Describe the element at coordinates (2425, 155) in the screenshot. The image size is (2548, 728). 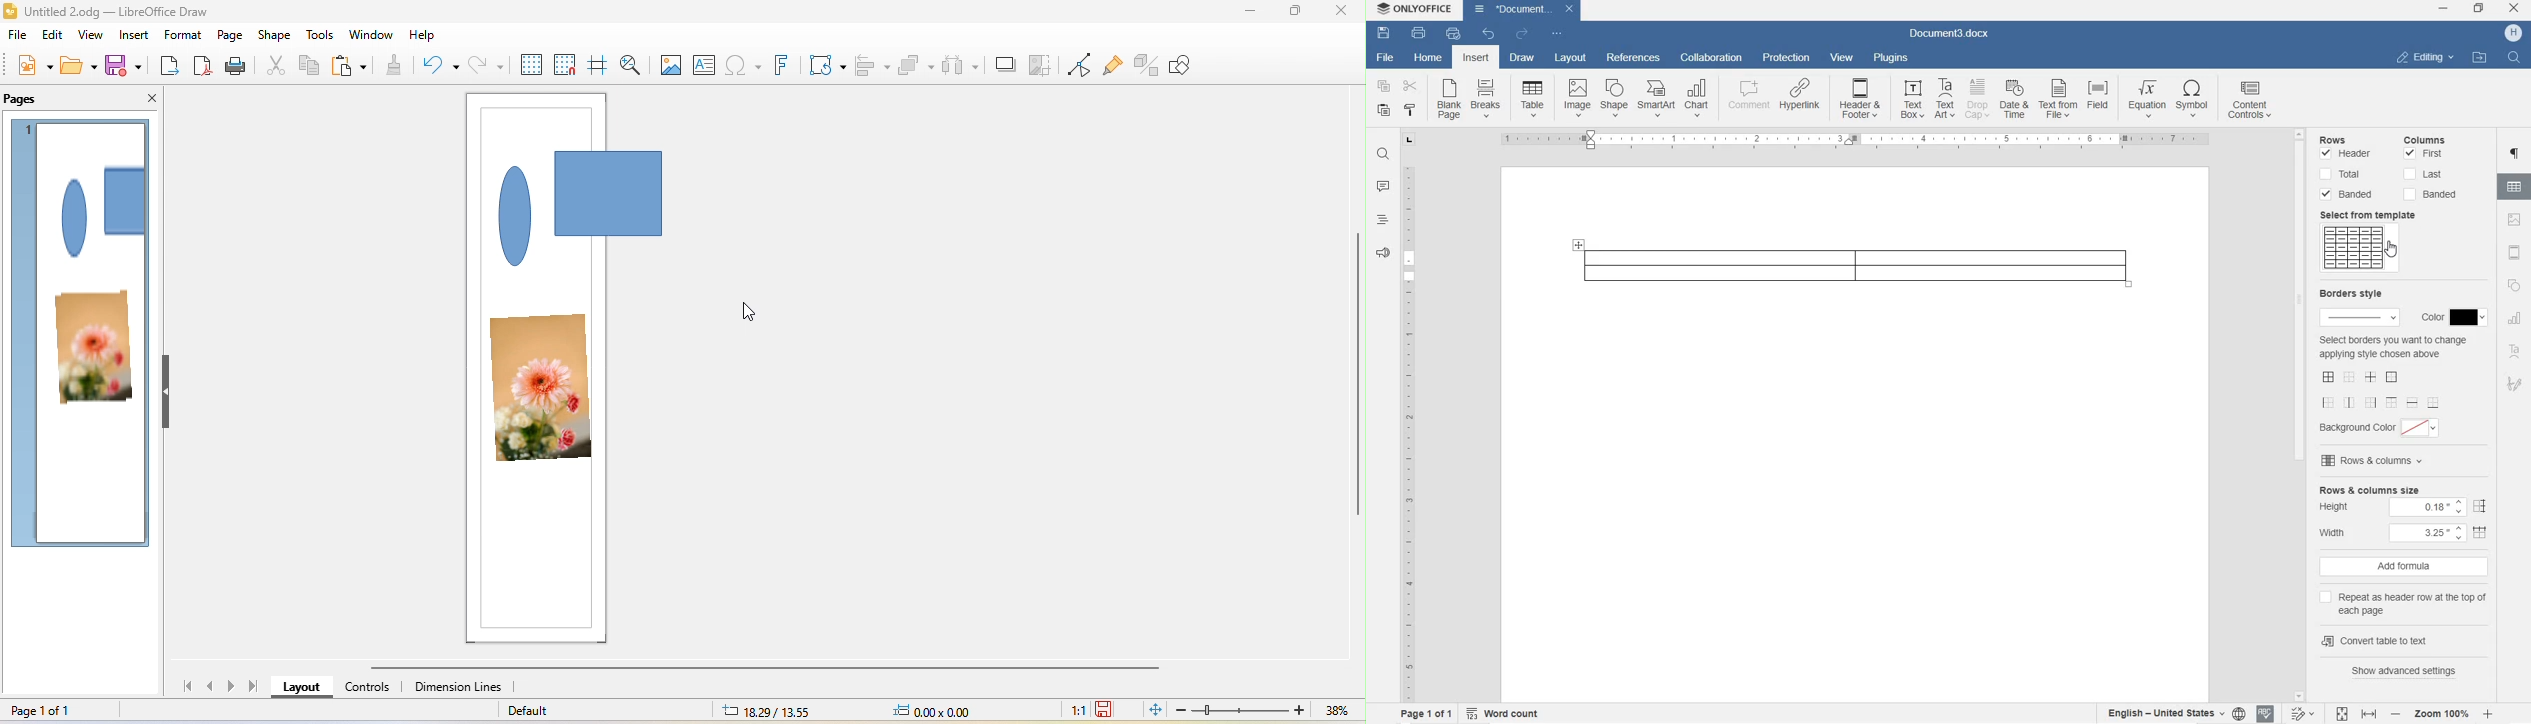
I see `First` at that location.